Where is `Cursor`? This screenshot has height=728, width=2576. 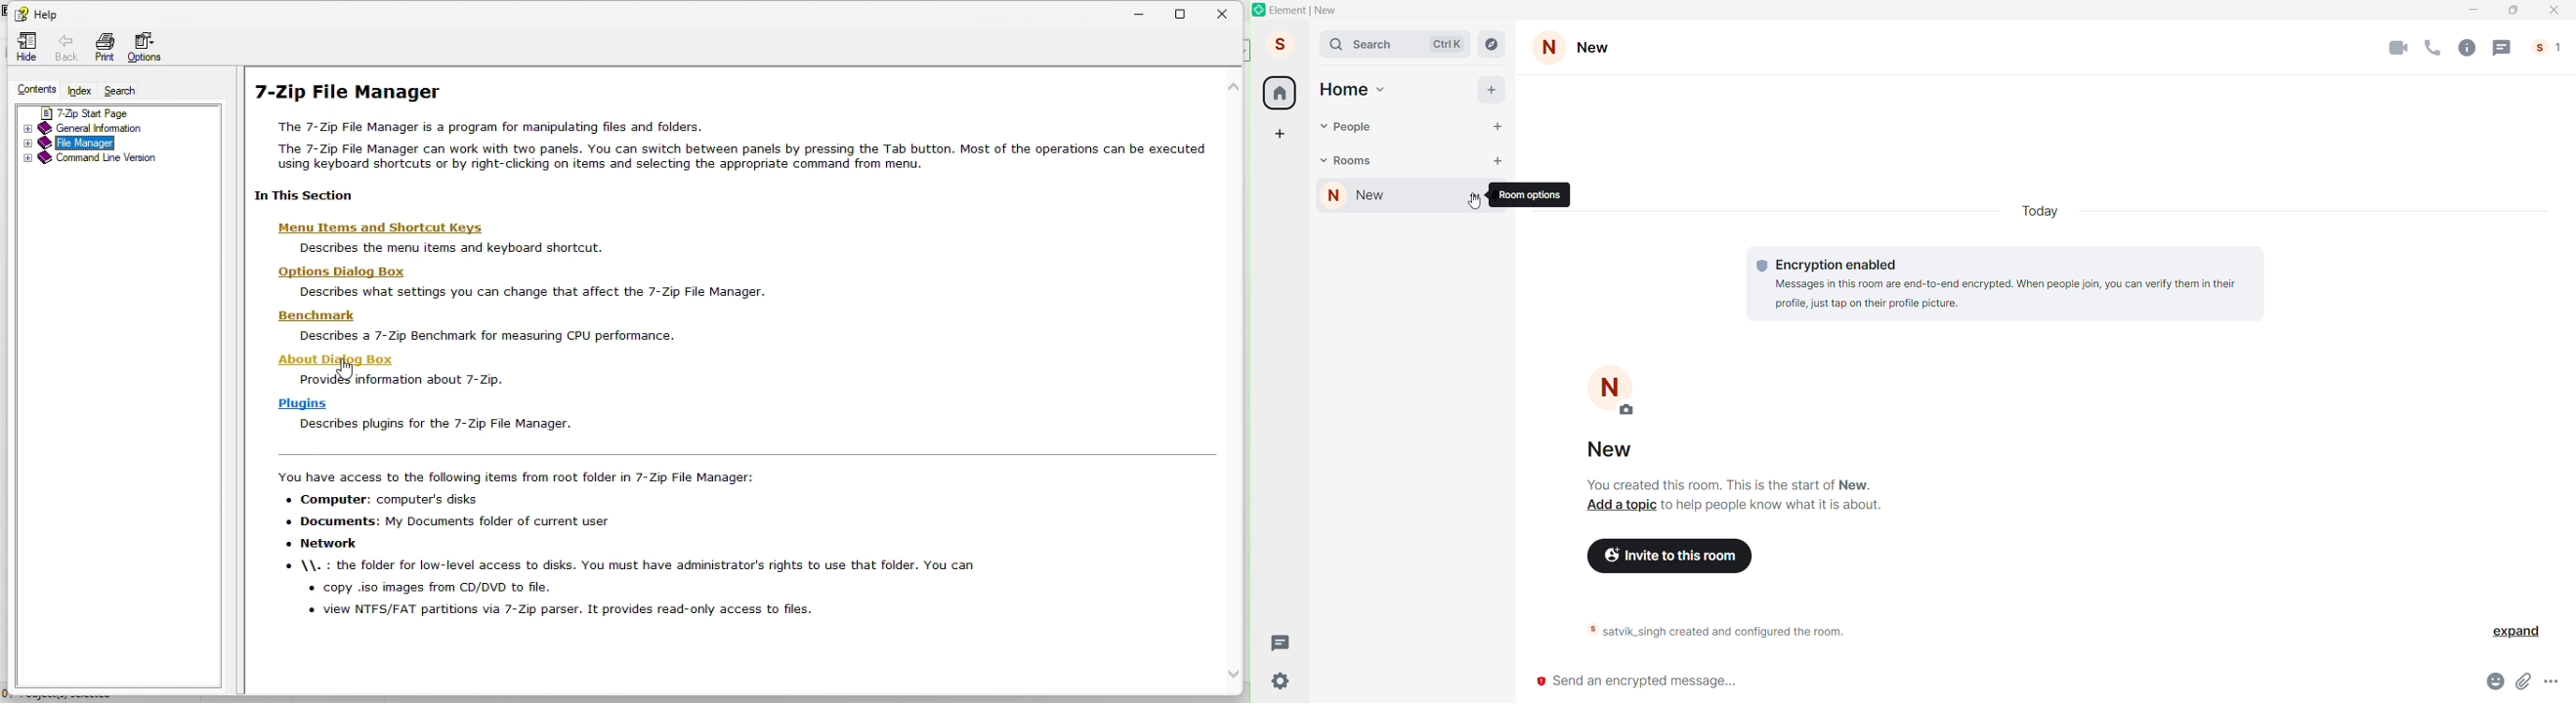
Cursor is located at coordinates (1474, 206).